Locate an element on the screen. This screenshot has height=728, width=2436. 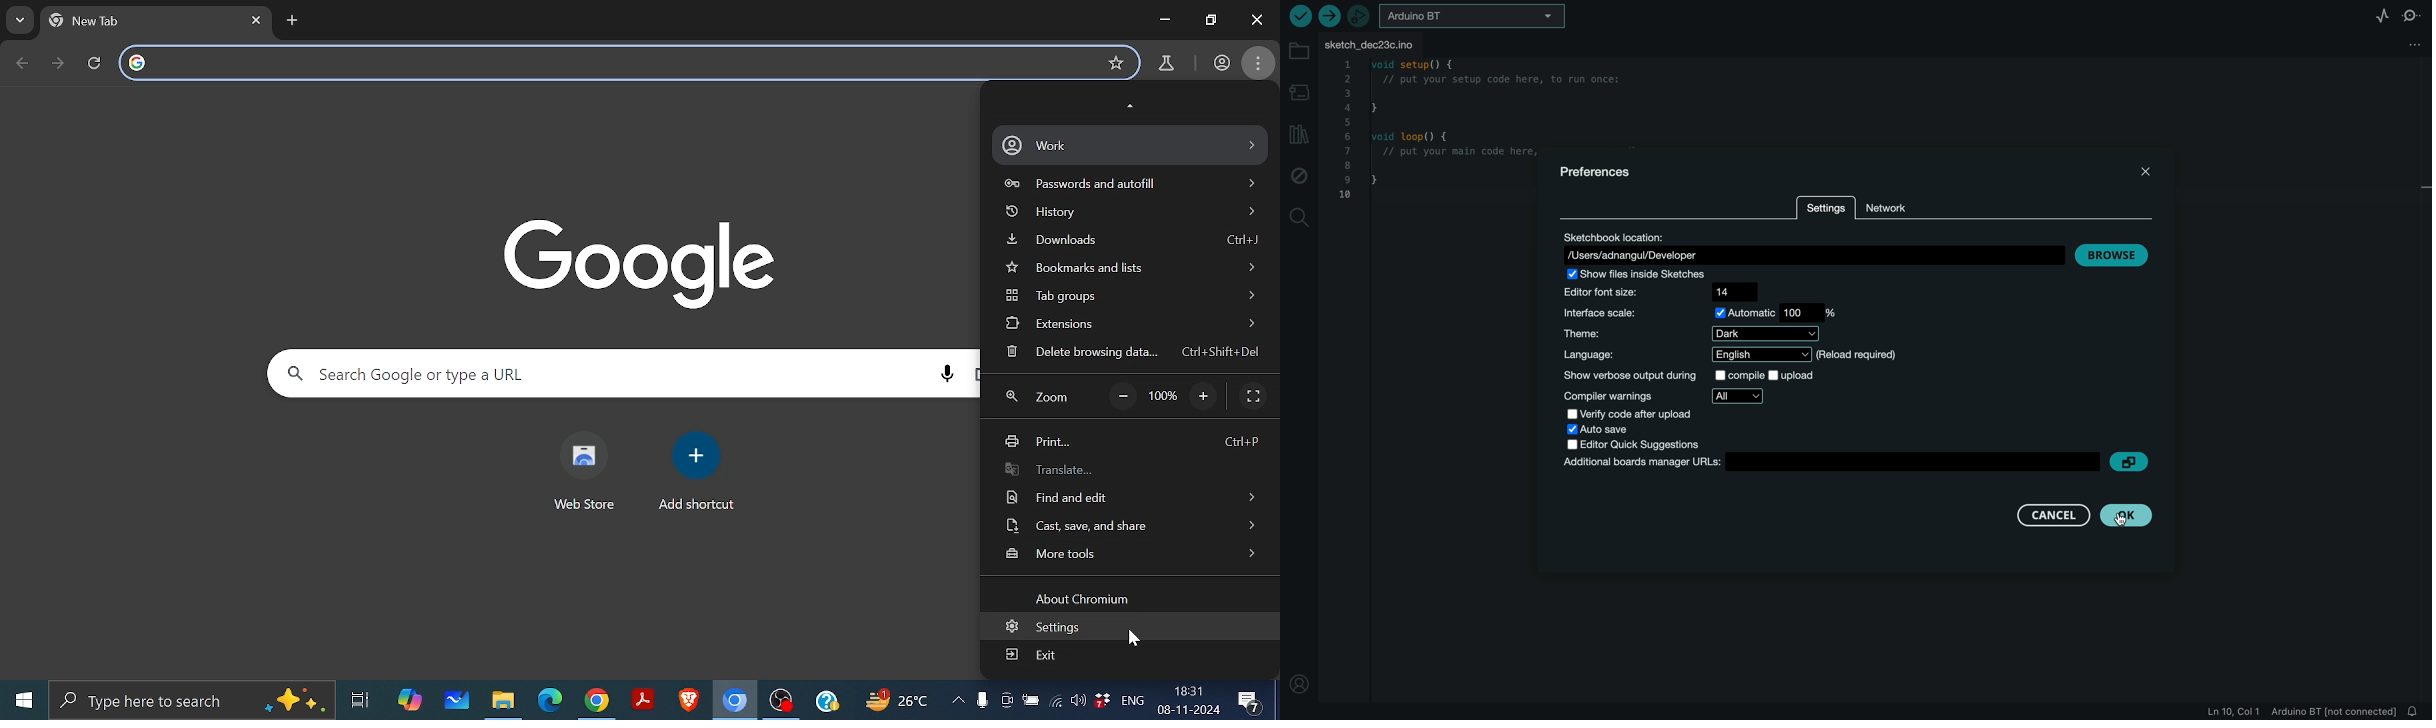
Find and edit is located at coordinates (1128, 497).